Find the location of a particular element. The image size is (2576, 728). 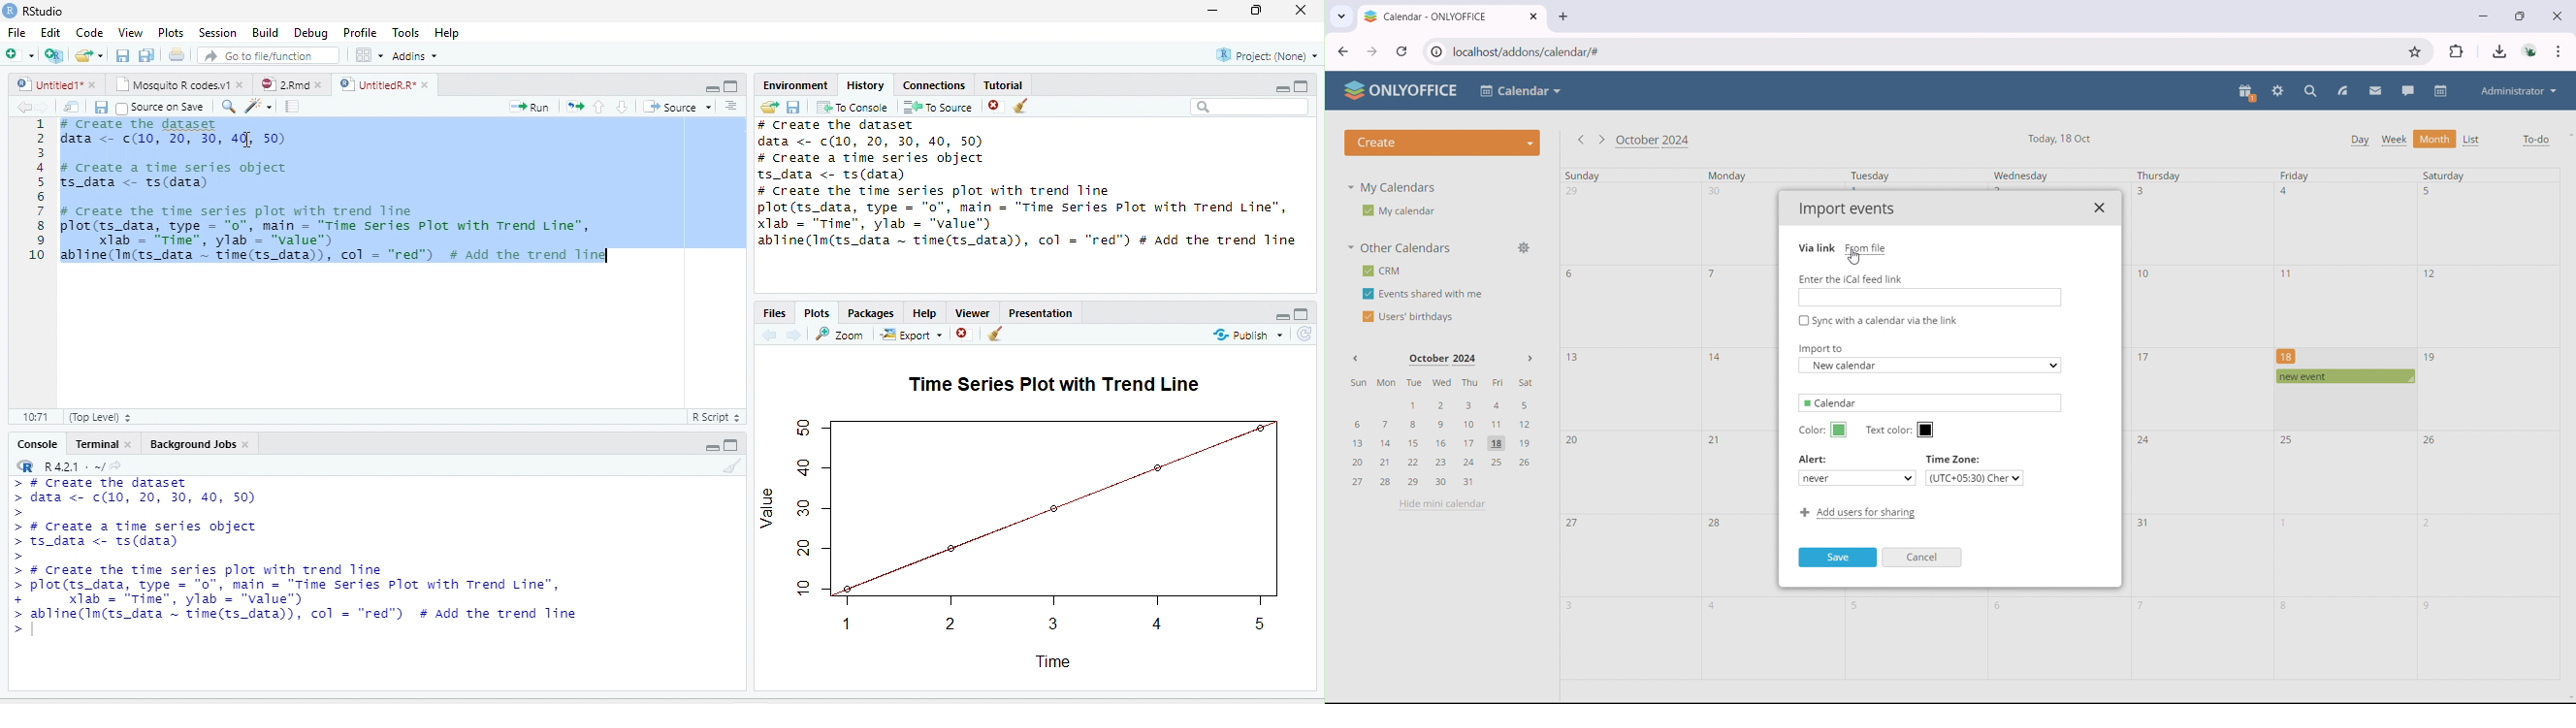

3 is located at coordinates (2141, 190).